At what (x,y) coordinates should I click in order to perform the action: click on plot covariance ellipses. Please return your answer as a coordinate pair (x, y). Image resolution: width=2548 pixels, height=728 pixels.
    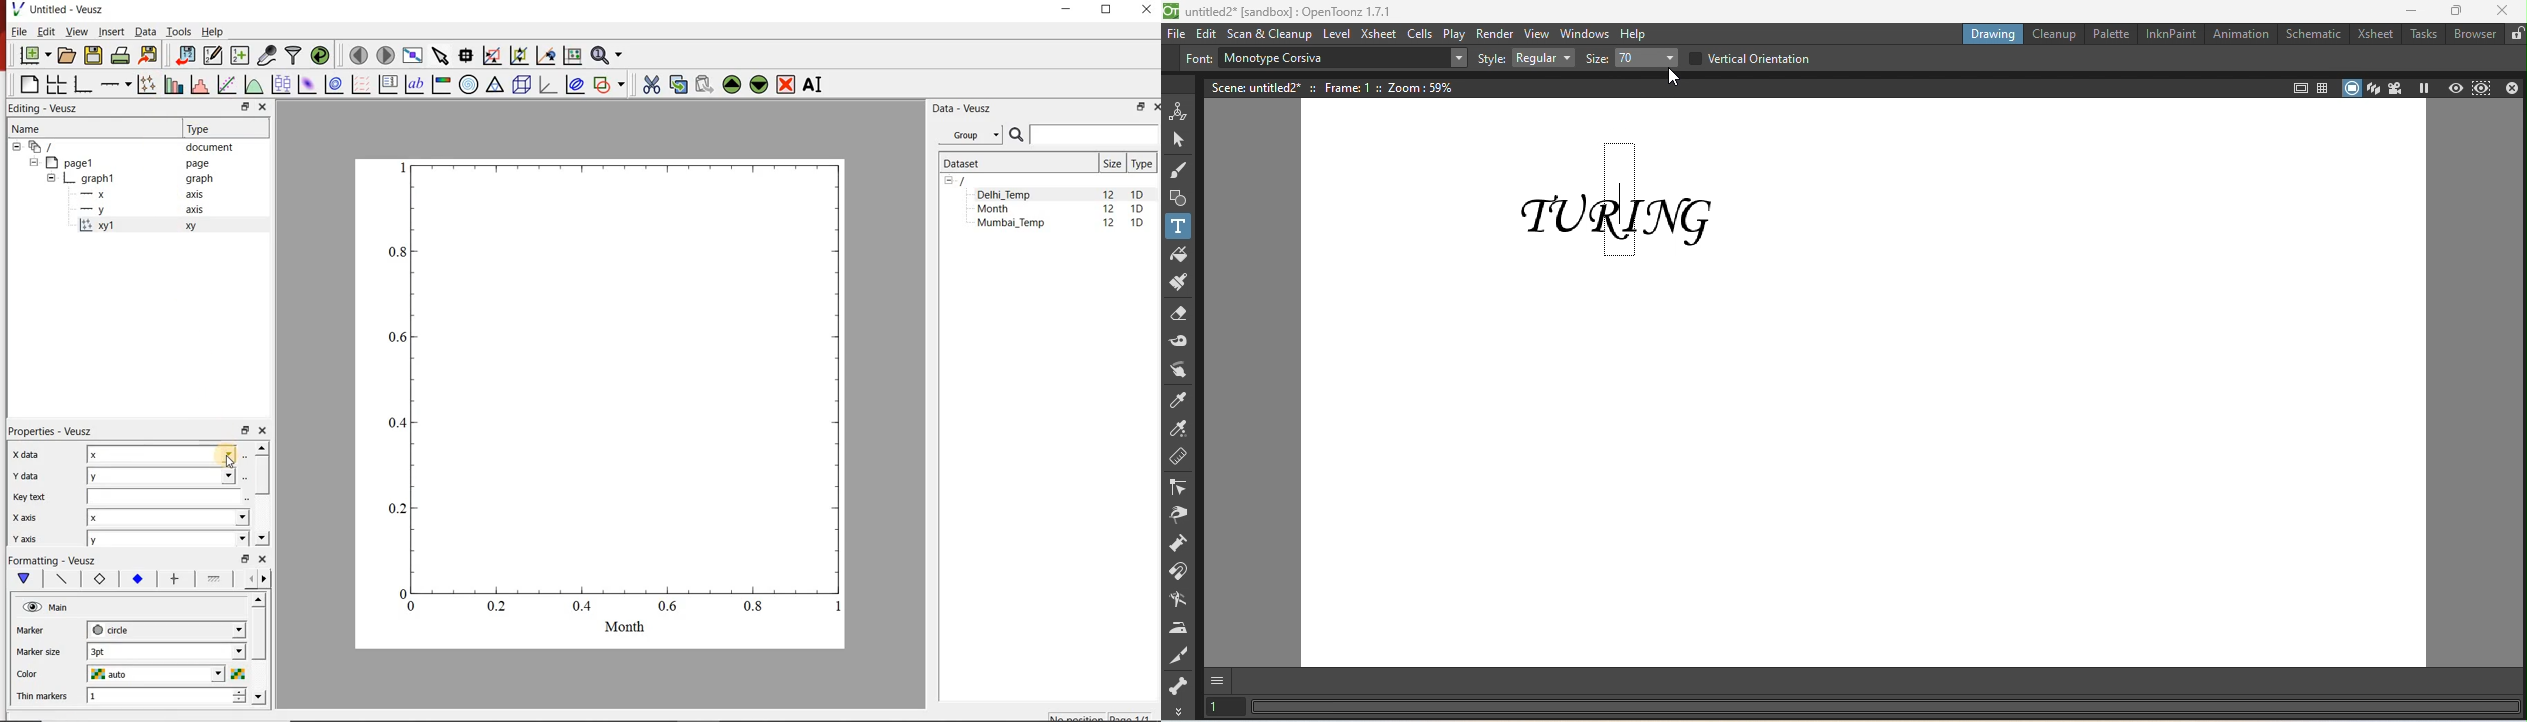
    Looking at the image, I should click on (575, 84).